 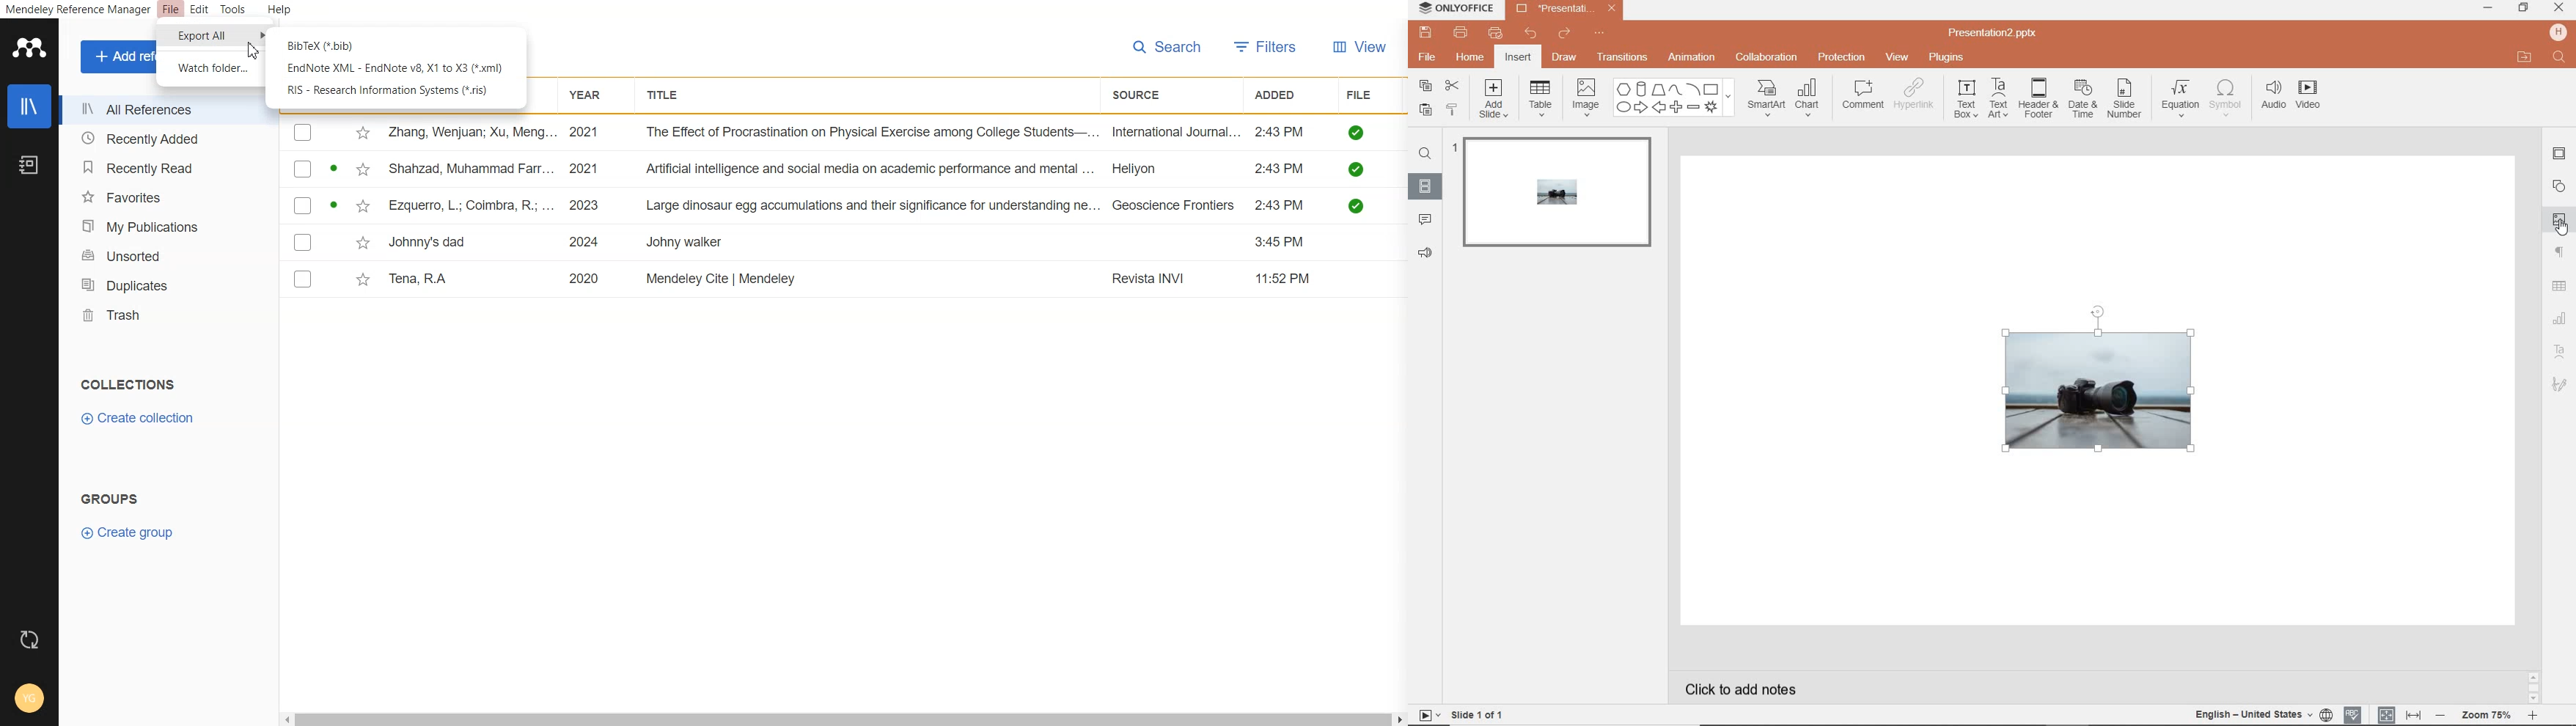 What do you see at coordinates (2559, 185) in the screenshot?
I see `shapes` at bounding box center [2559, 185].